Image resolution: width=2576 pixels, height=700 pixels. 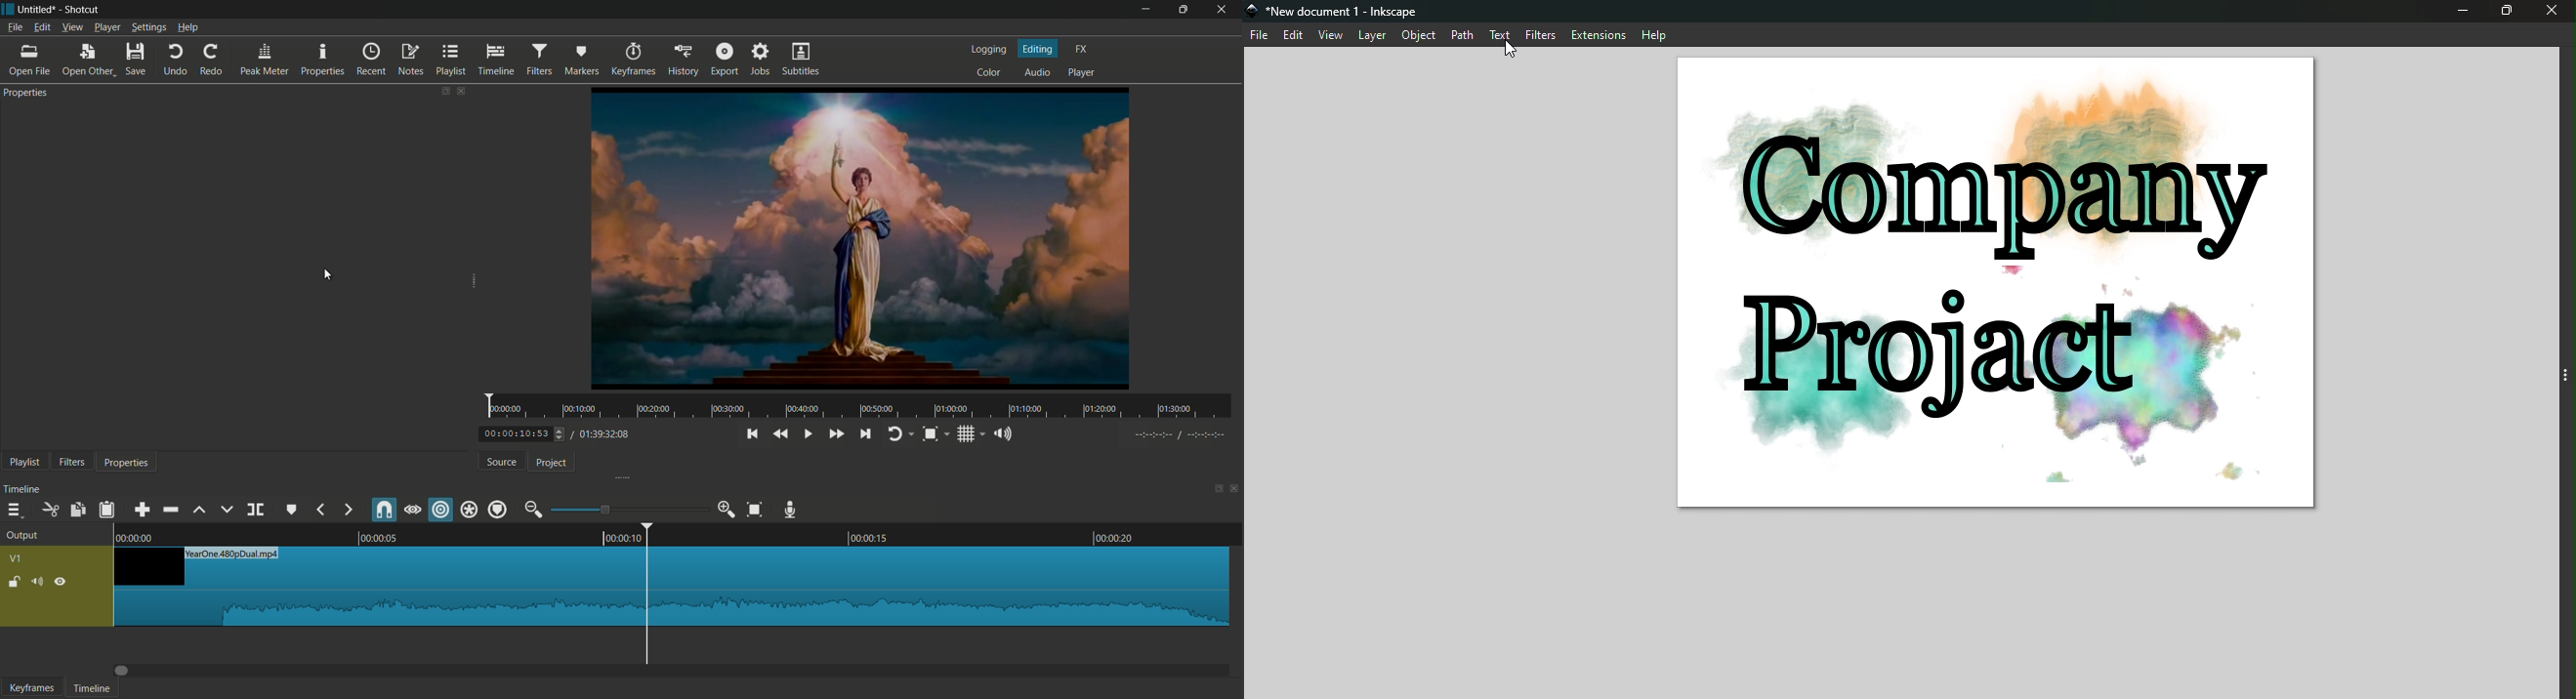 What do you see at coordinates (379, 537) in the screenshot?
I see `00.00.05` at bounding box center [379, 537].